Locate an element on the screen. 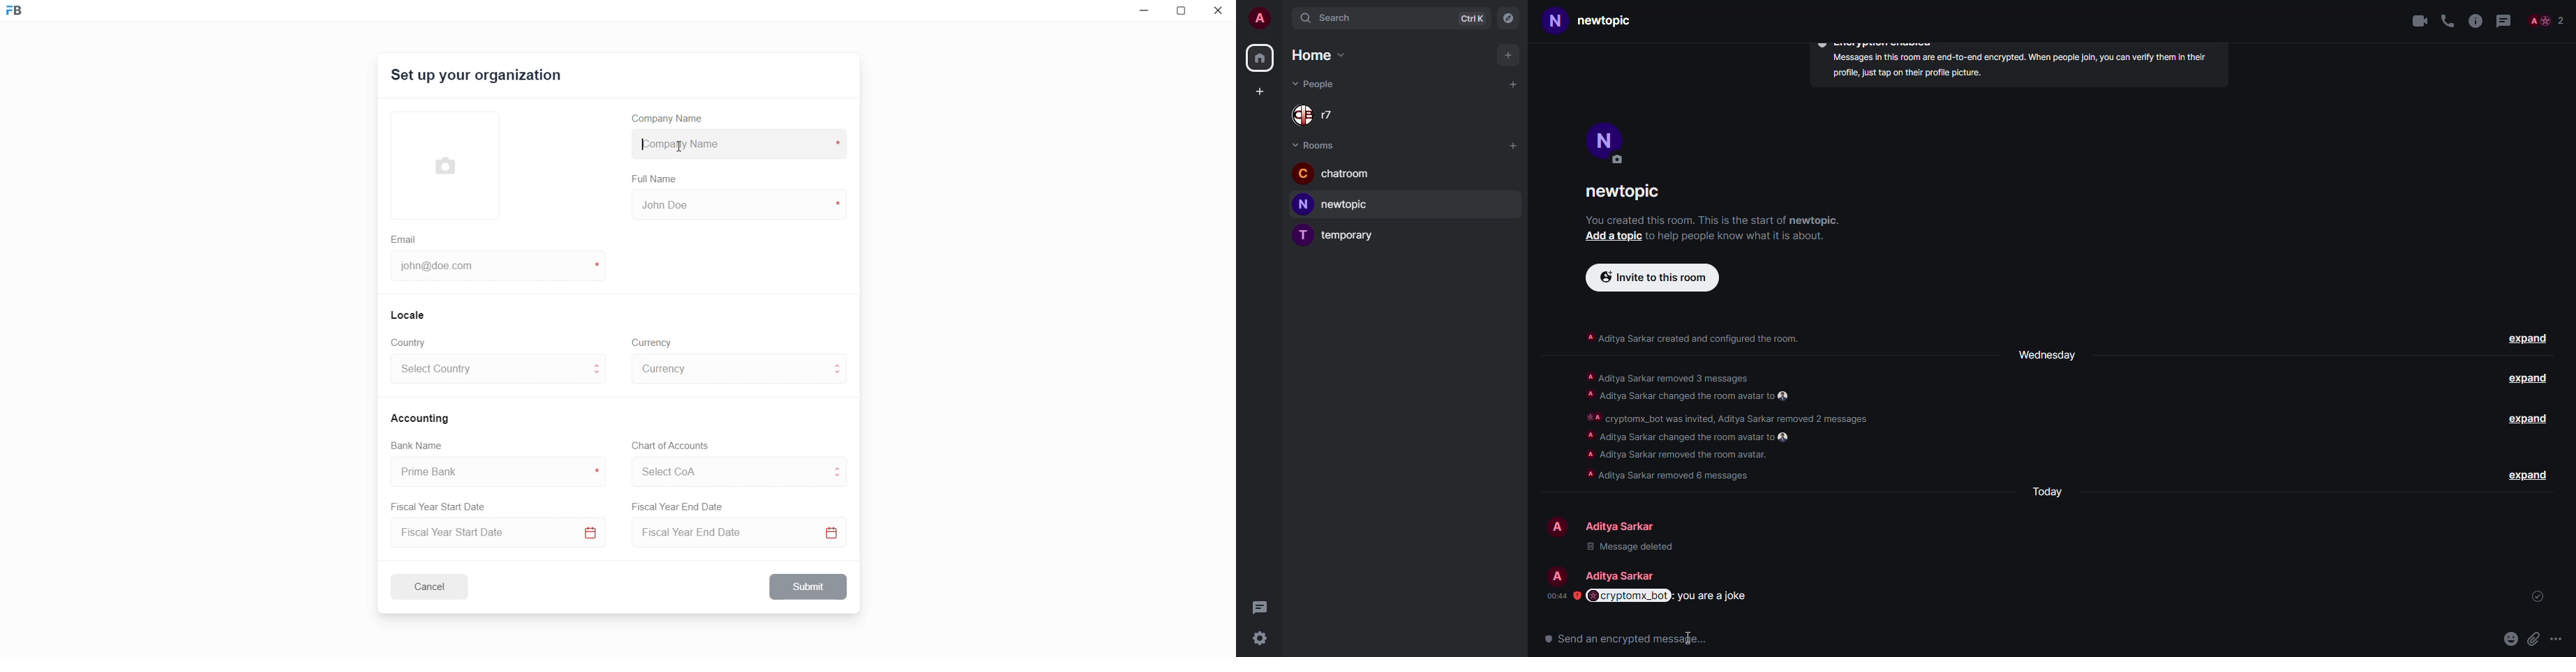  profile is located at coordinates (1260, 18).